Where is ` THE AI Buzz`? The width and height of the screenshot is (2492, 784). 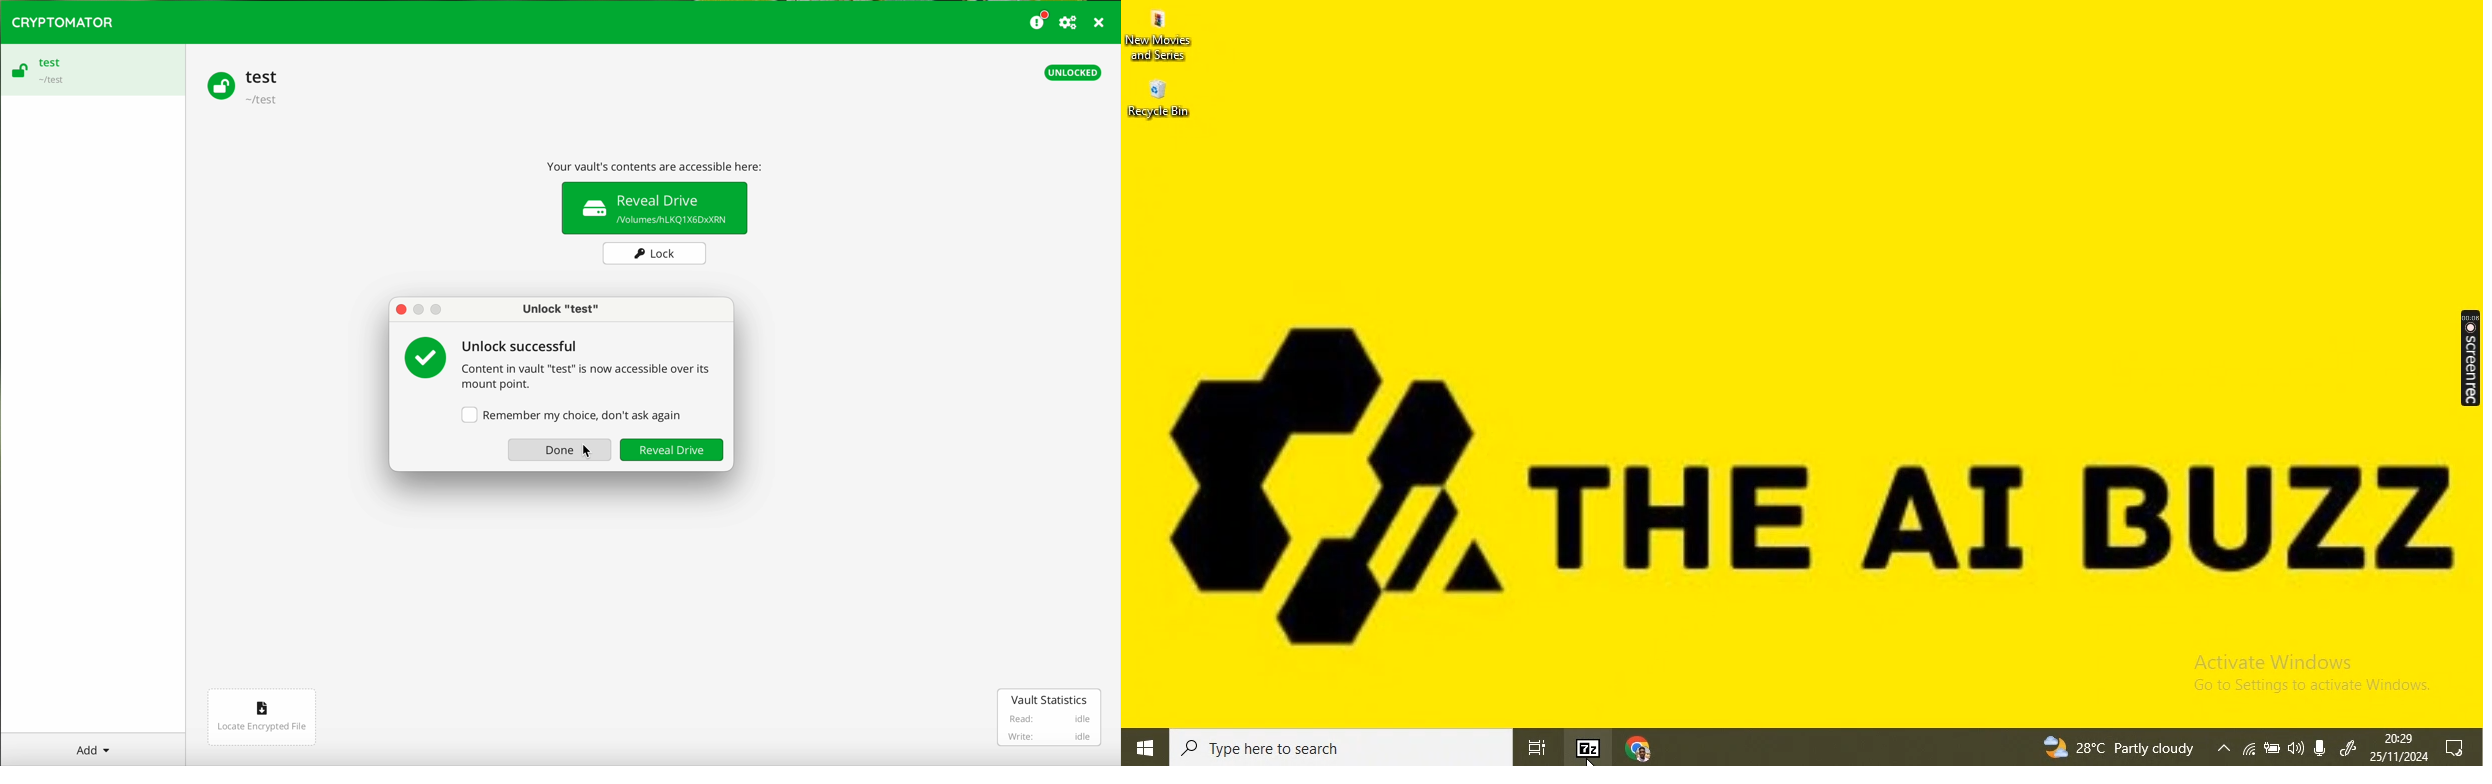
 THE AI Buzz is located at coordinates (1987, 531).